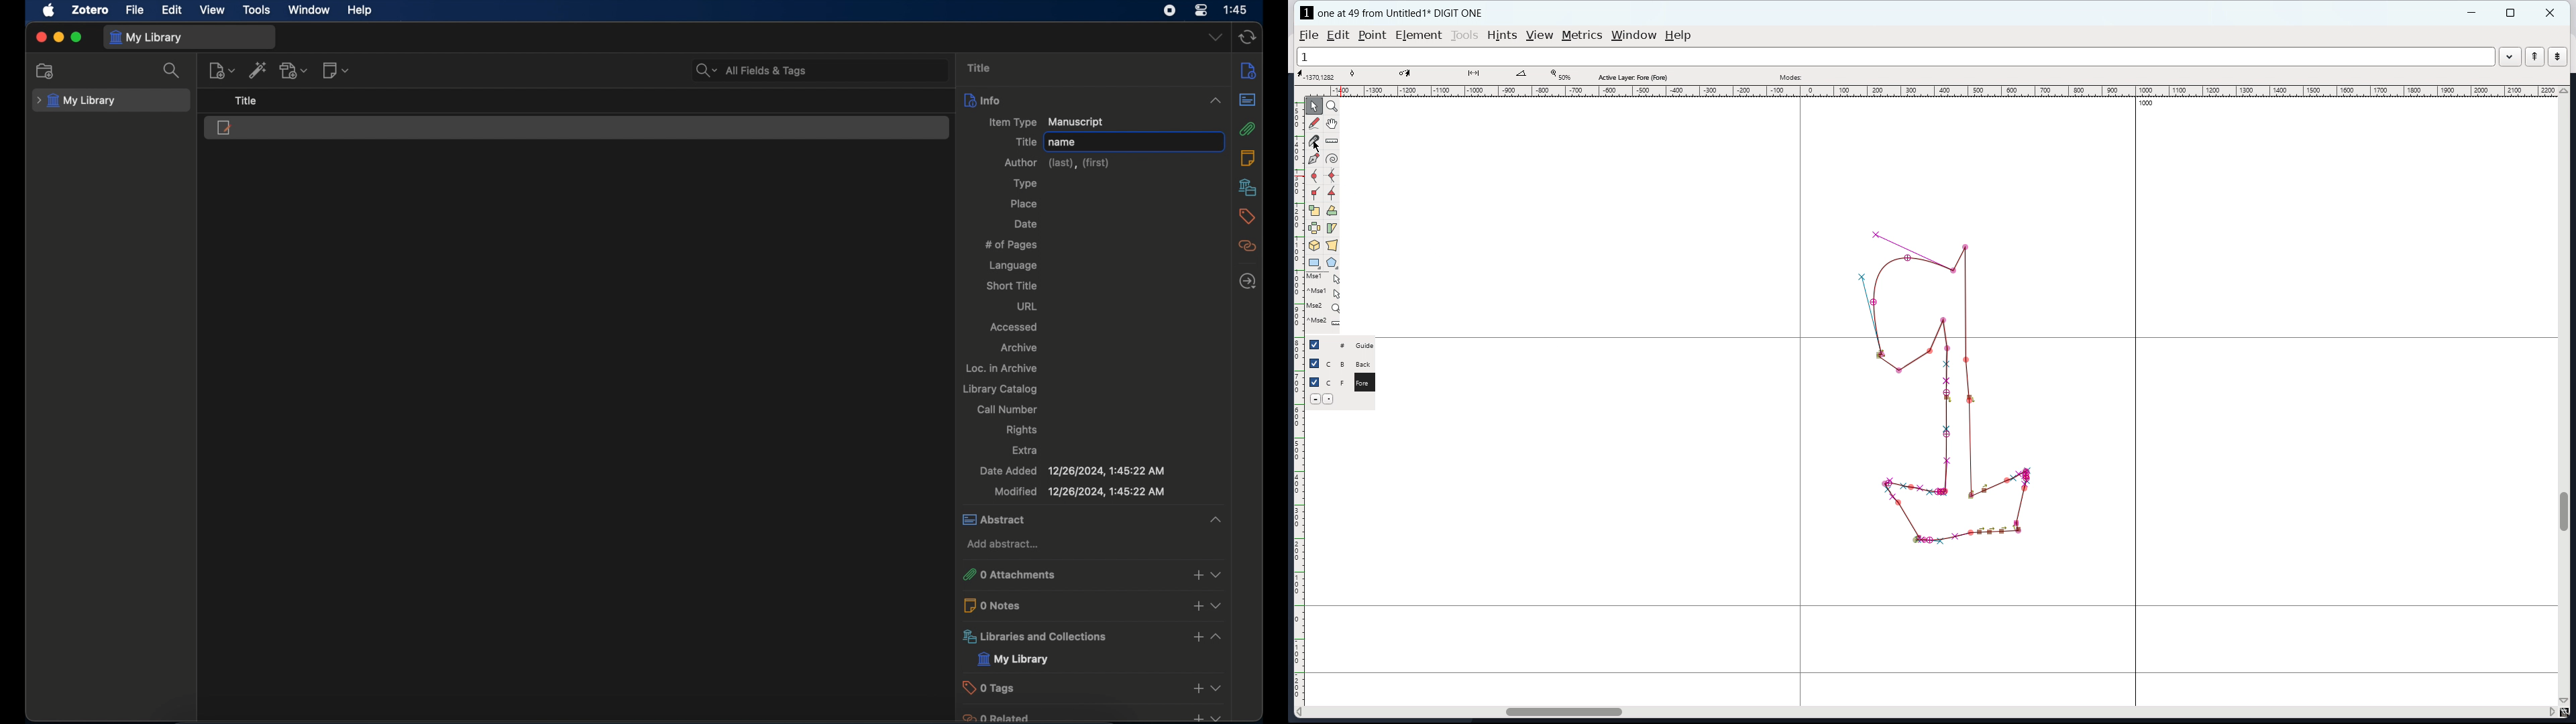 Image resolution: width=2576 pixels, height=728 pixels. I want to click on author (last), (first), so click(1059, 163).